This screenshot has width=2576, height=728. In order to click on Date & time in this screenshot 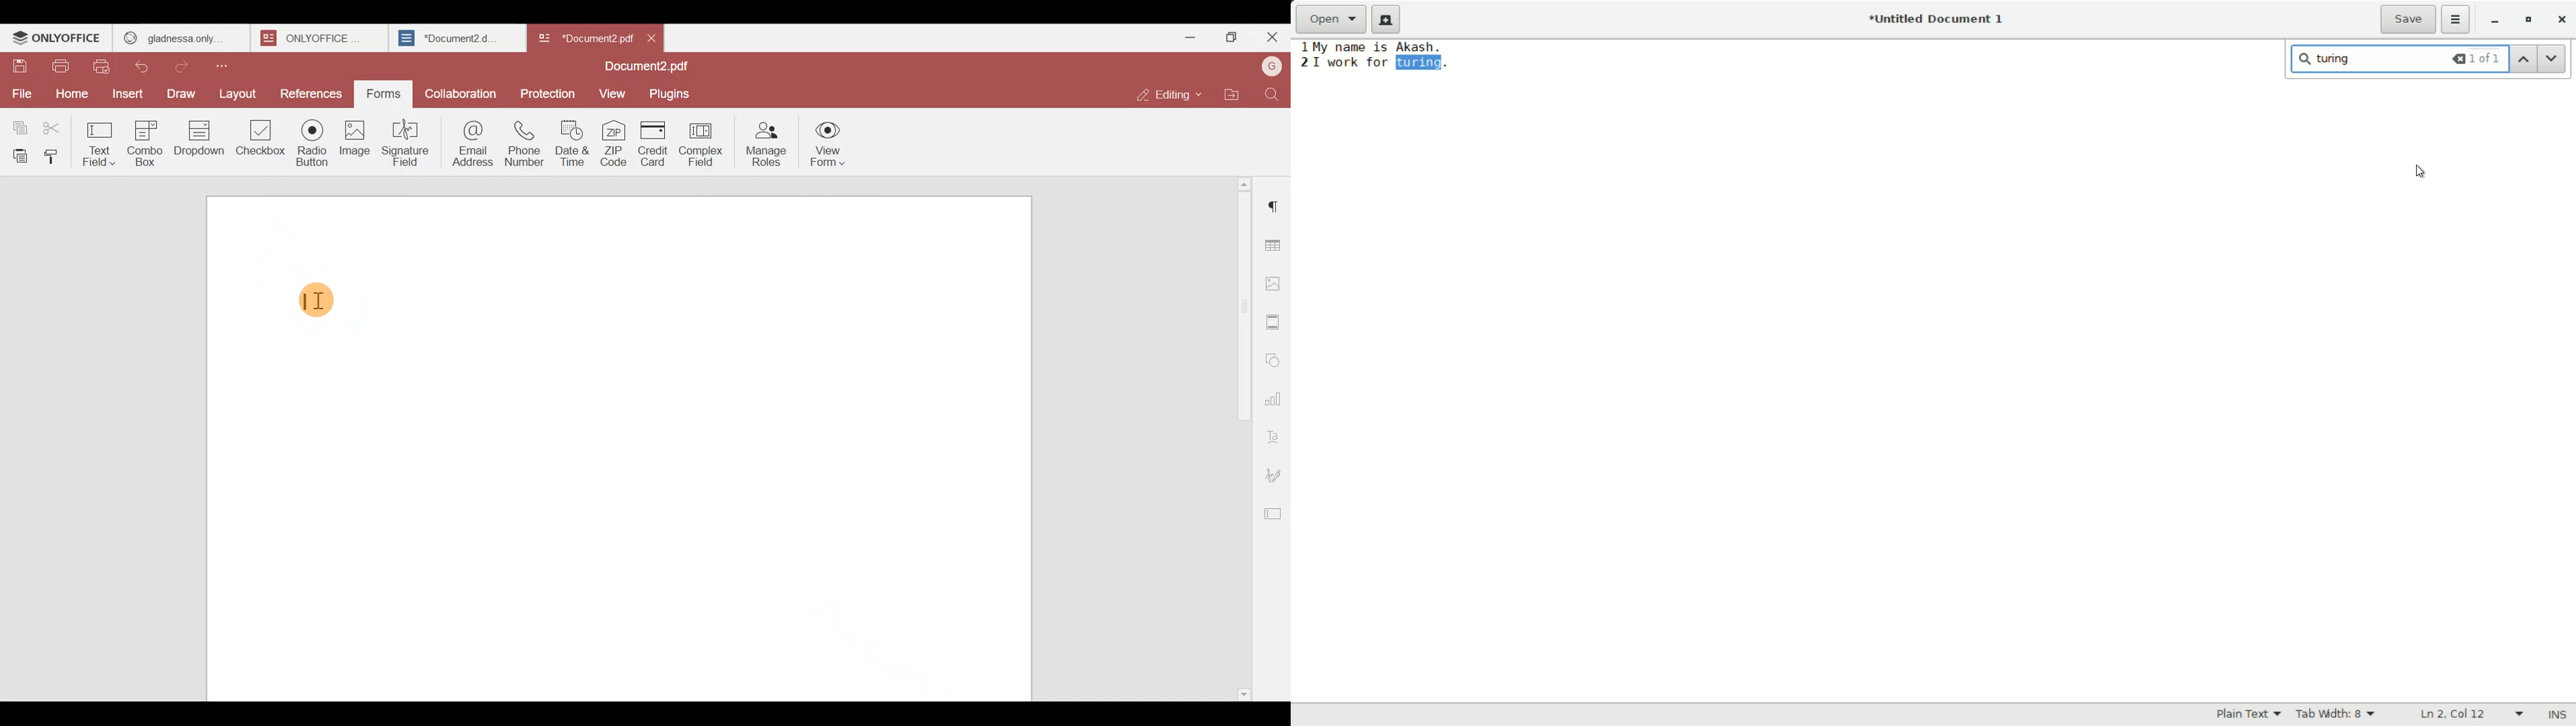, I will do `click(571, 143)`.